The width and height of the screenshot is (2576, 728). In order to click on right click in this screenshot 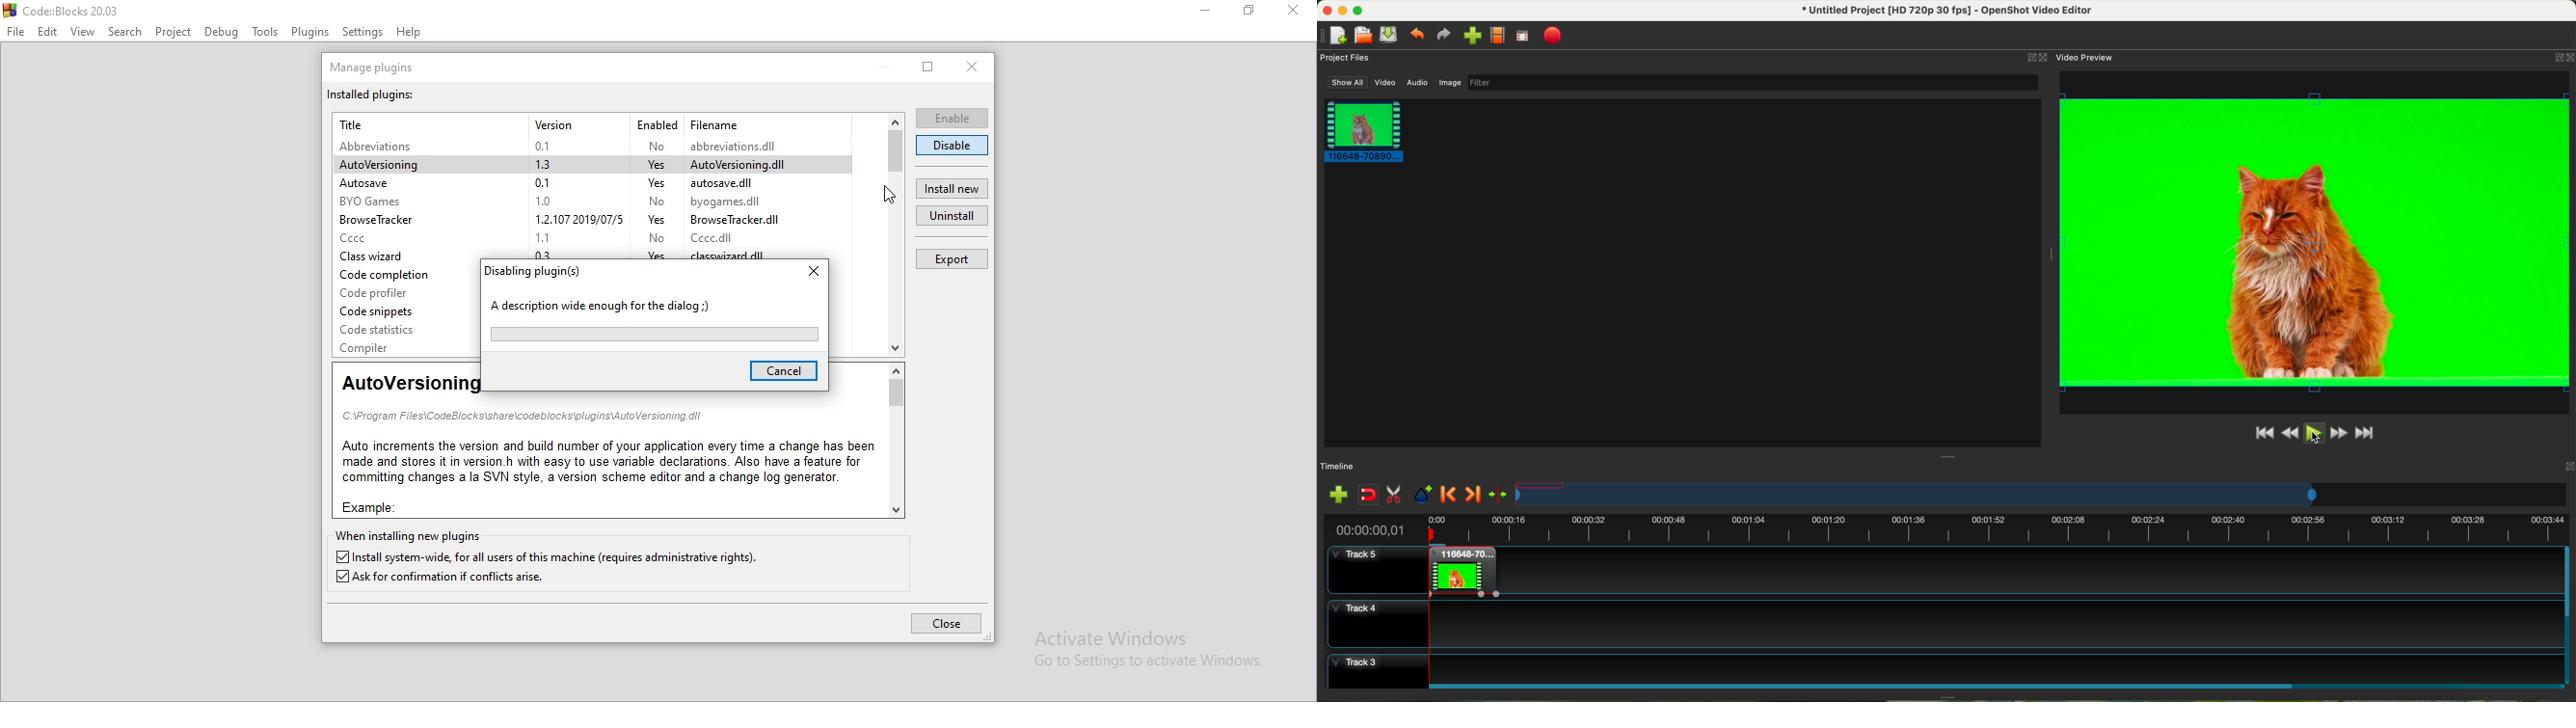, I will do `click(1458, 573)`.